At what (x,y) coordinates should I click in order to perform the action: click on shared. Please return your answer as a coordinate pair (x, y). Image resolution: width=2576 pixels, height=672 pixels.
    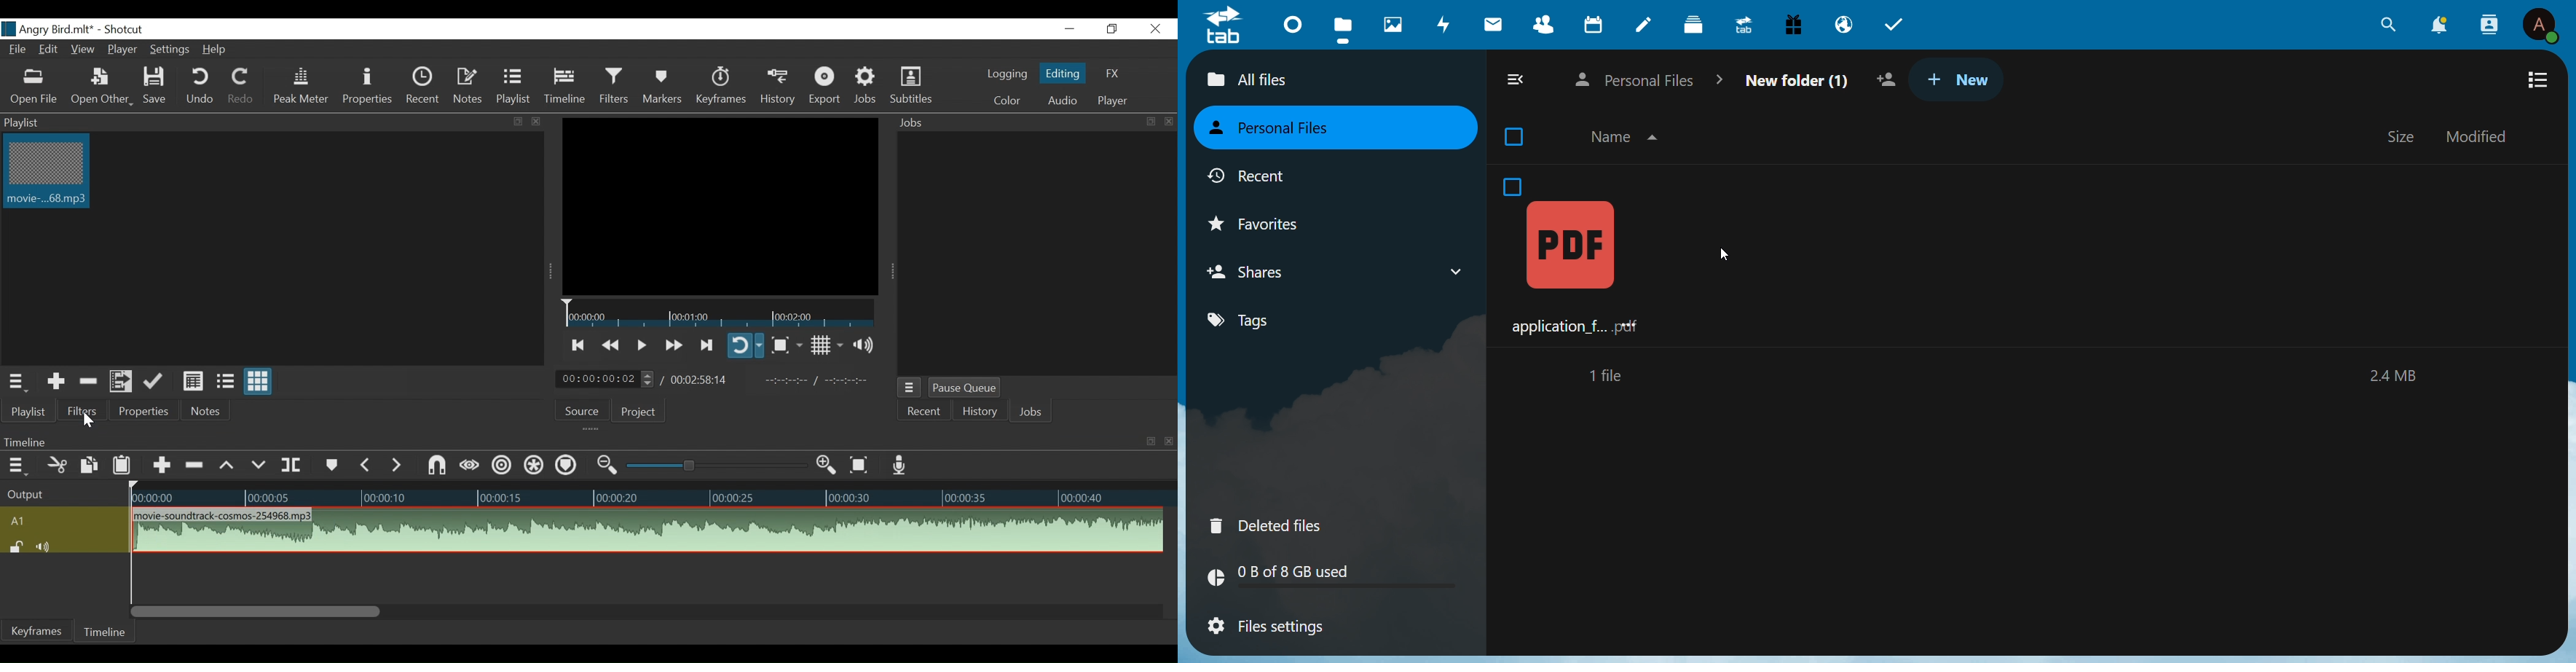
    Looking at the image, I should click on (1890, 80).